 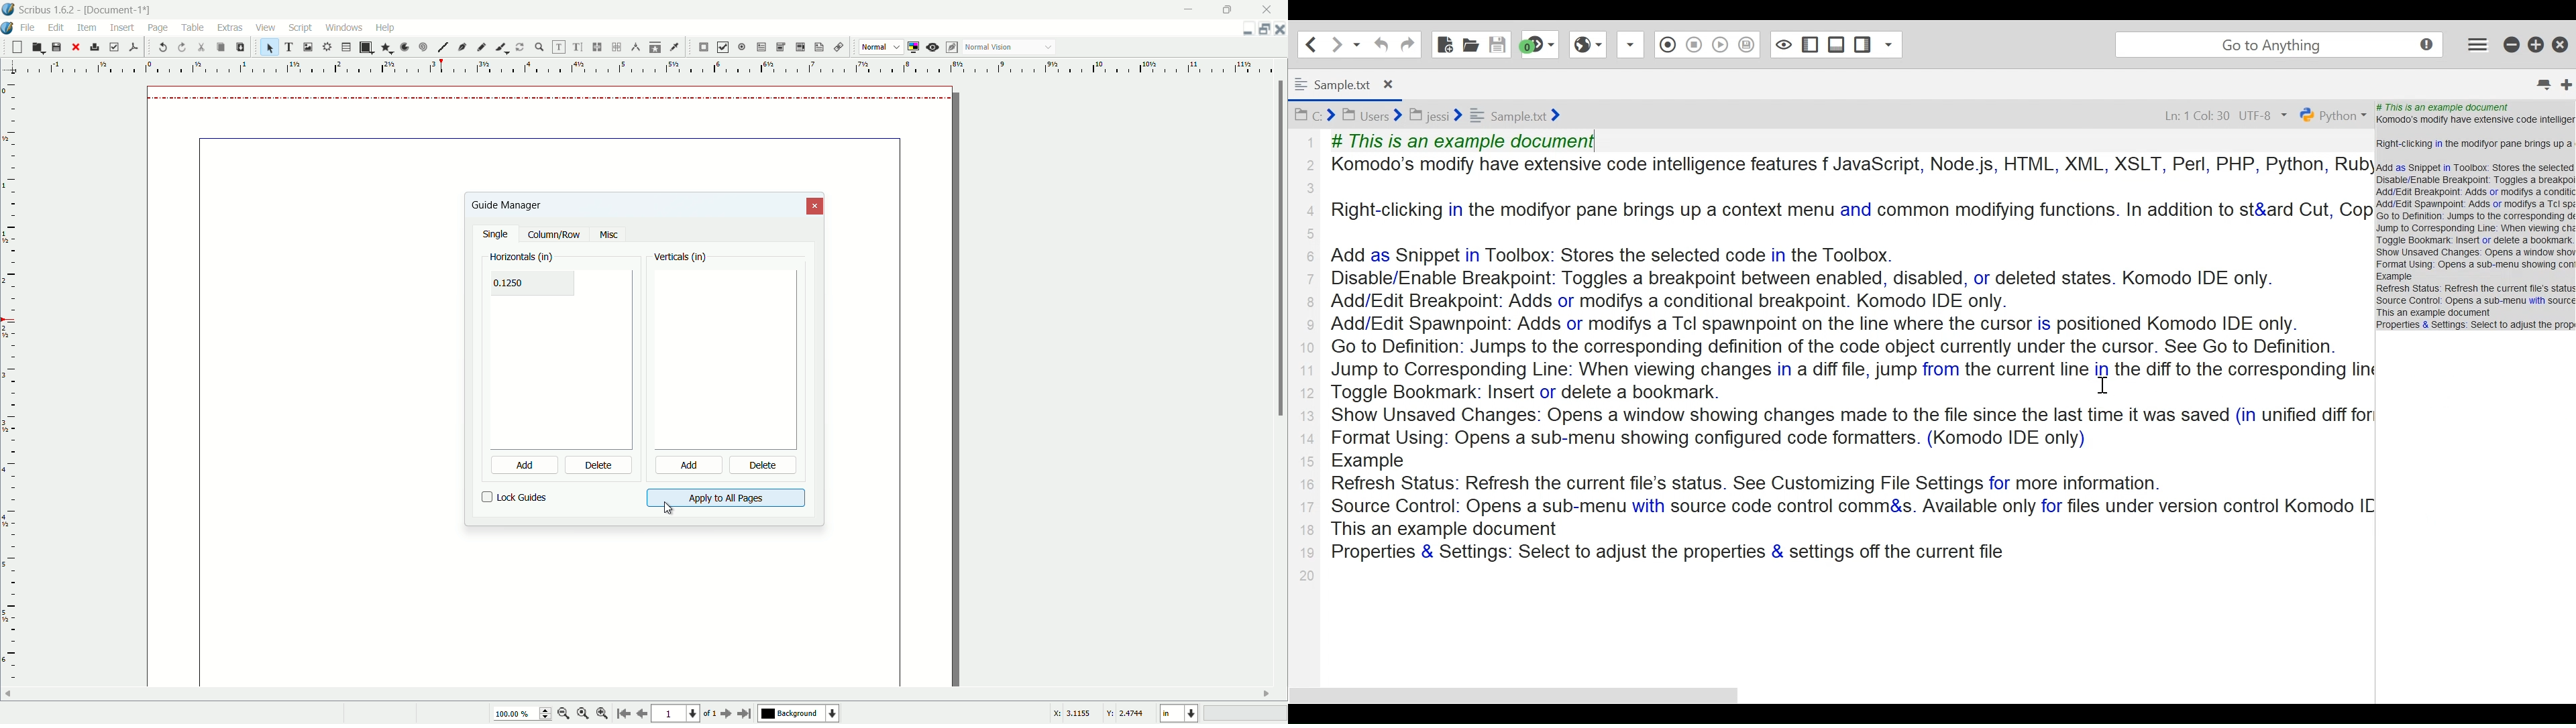 I want to click on horizontal, so click(x=522, y=255).